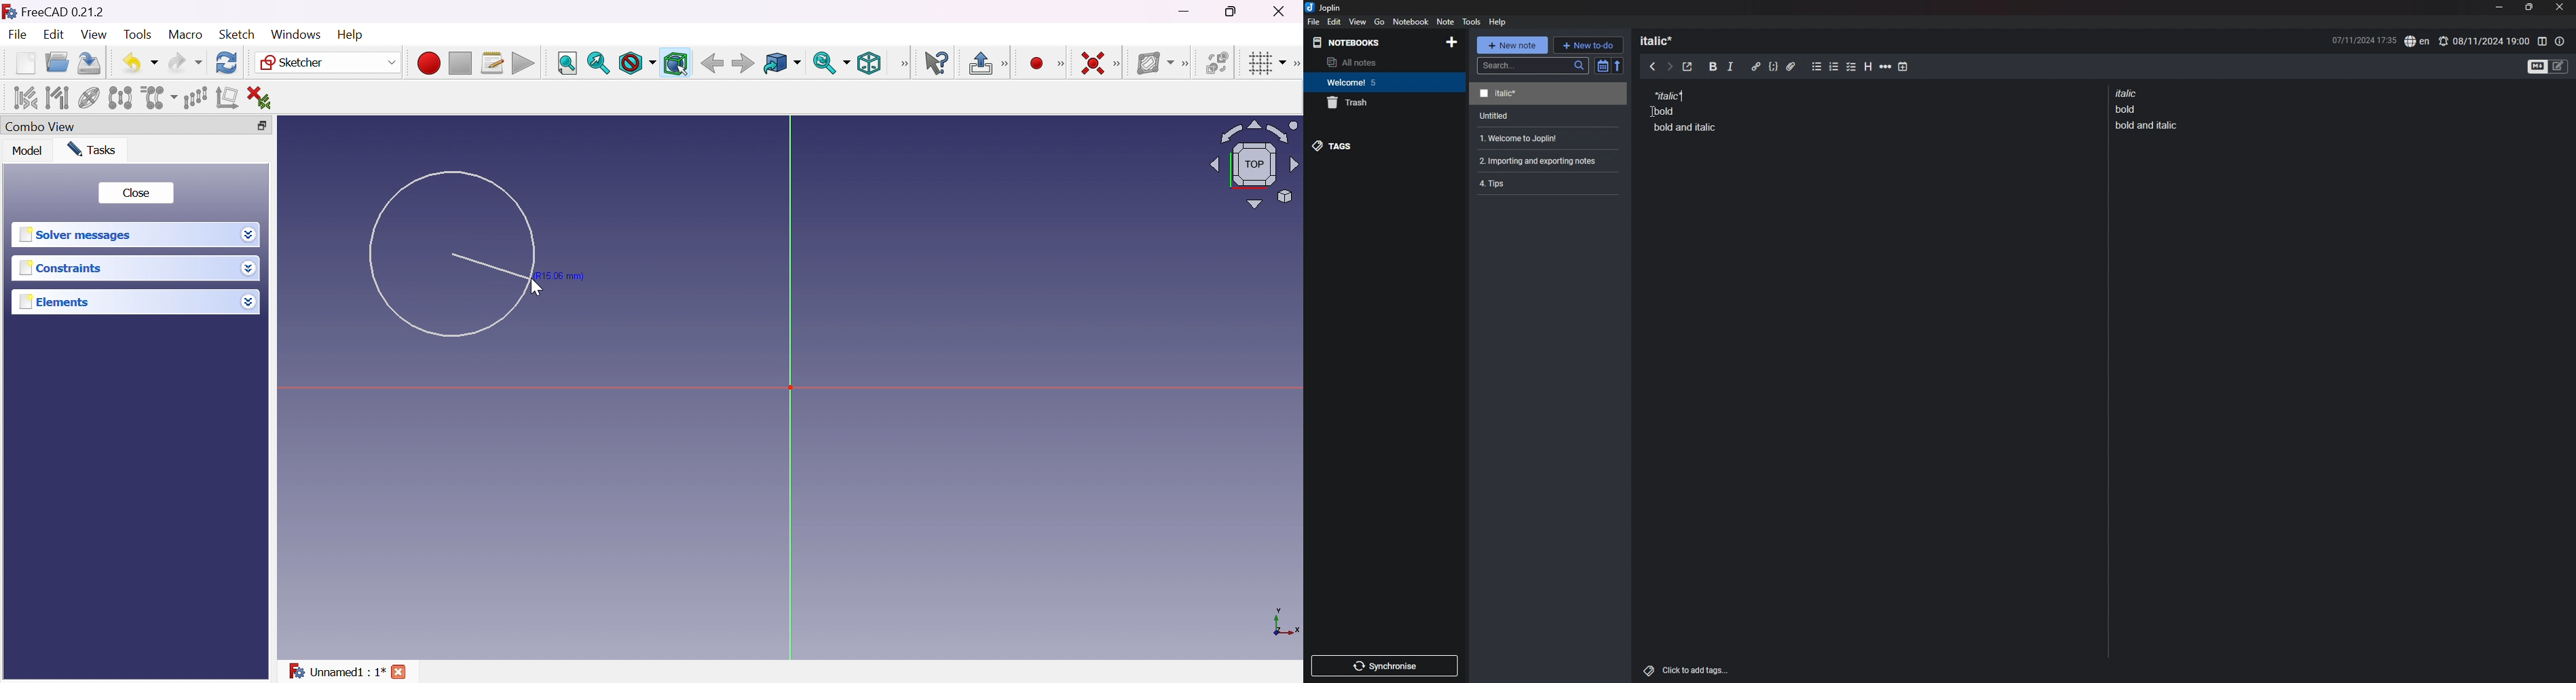 The width and height of the screenshot is (2576, 700). I want to click on Cursor, so click(540, 289).